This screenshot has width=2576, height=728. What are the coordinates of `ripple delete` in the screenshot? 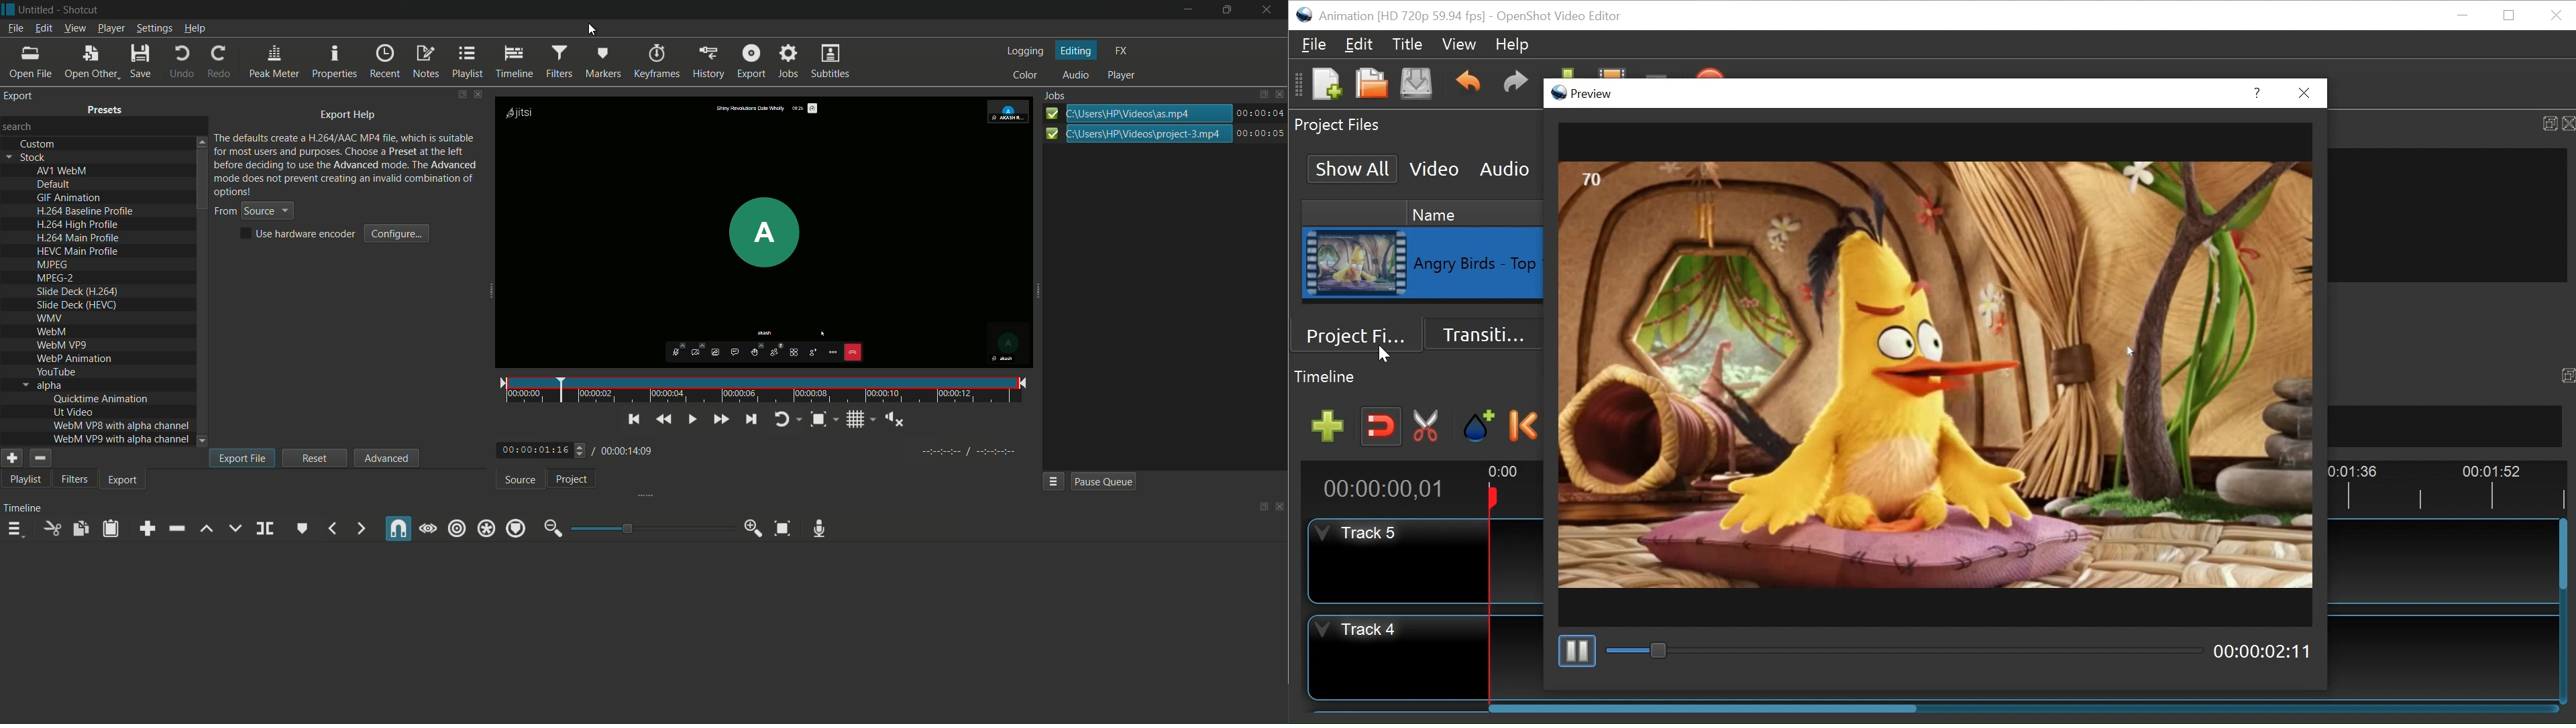 It's located at (175, 529).